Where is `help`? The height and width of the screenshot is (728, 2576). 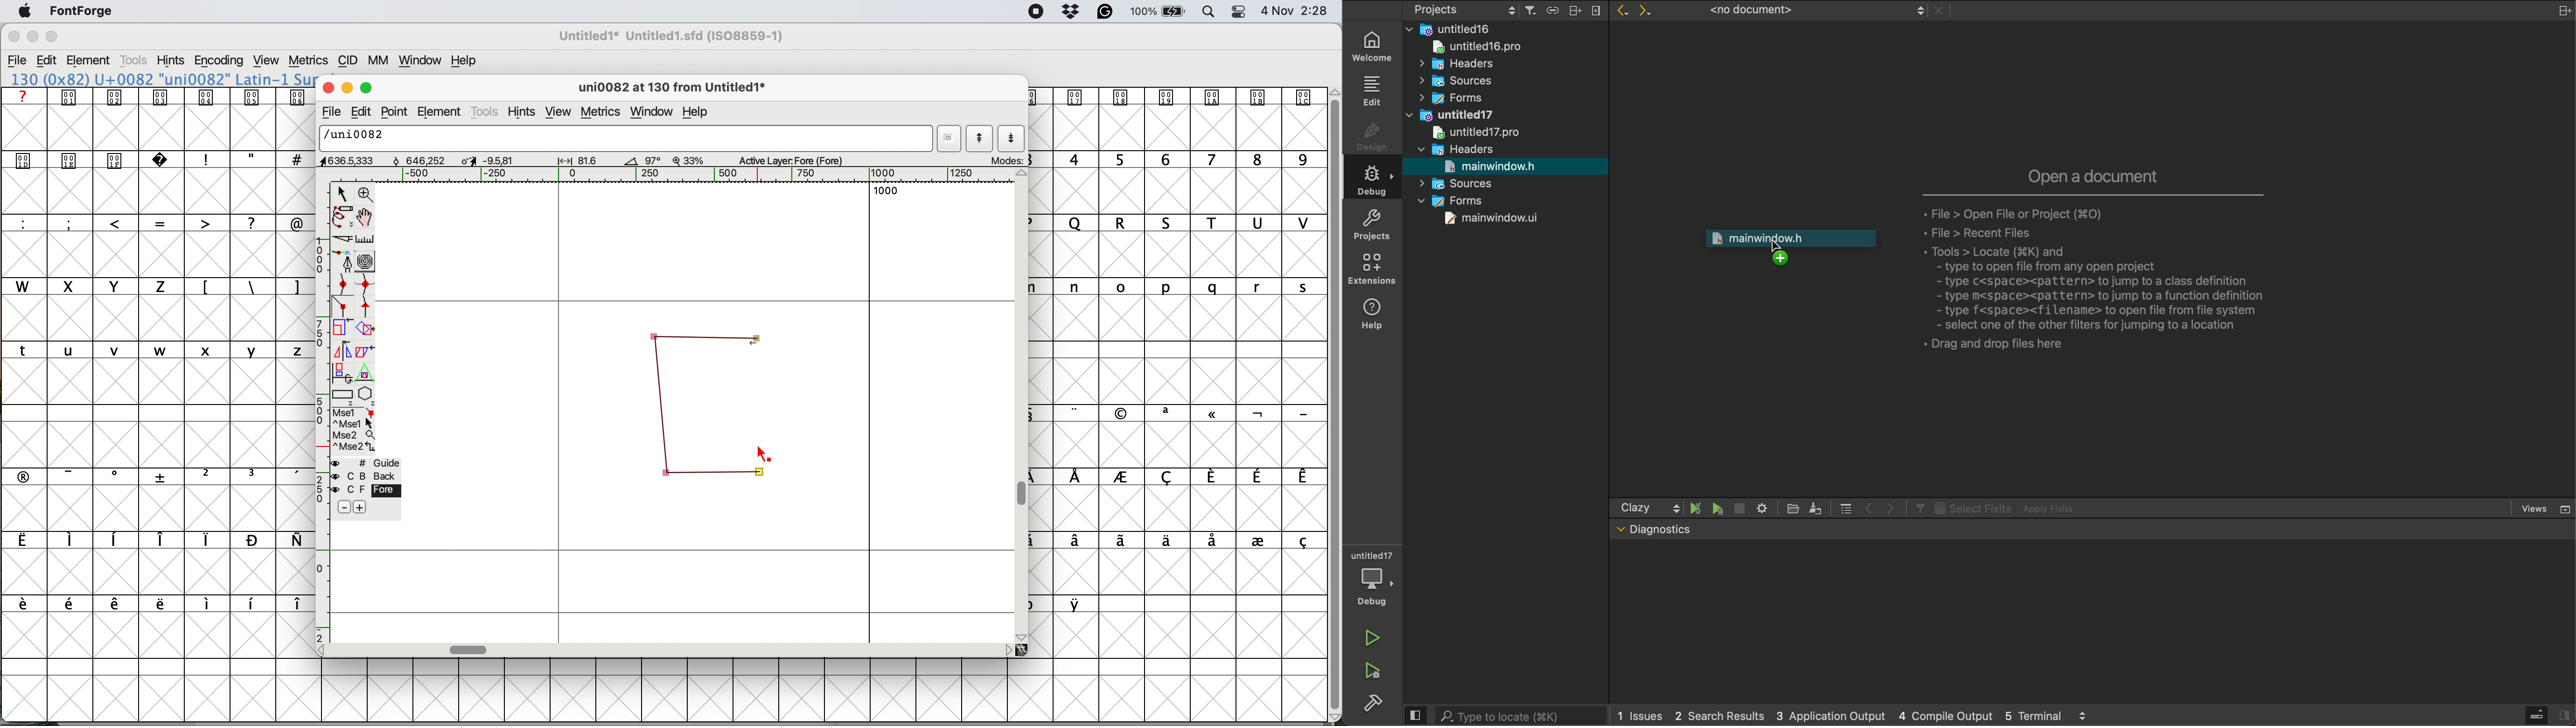 help is located at coordinates (1379, 319).